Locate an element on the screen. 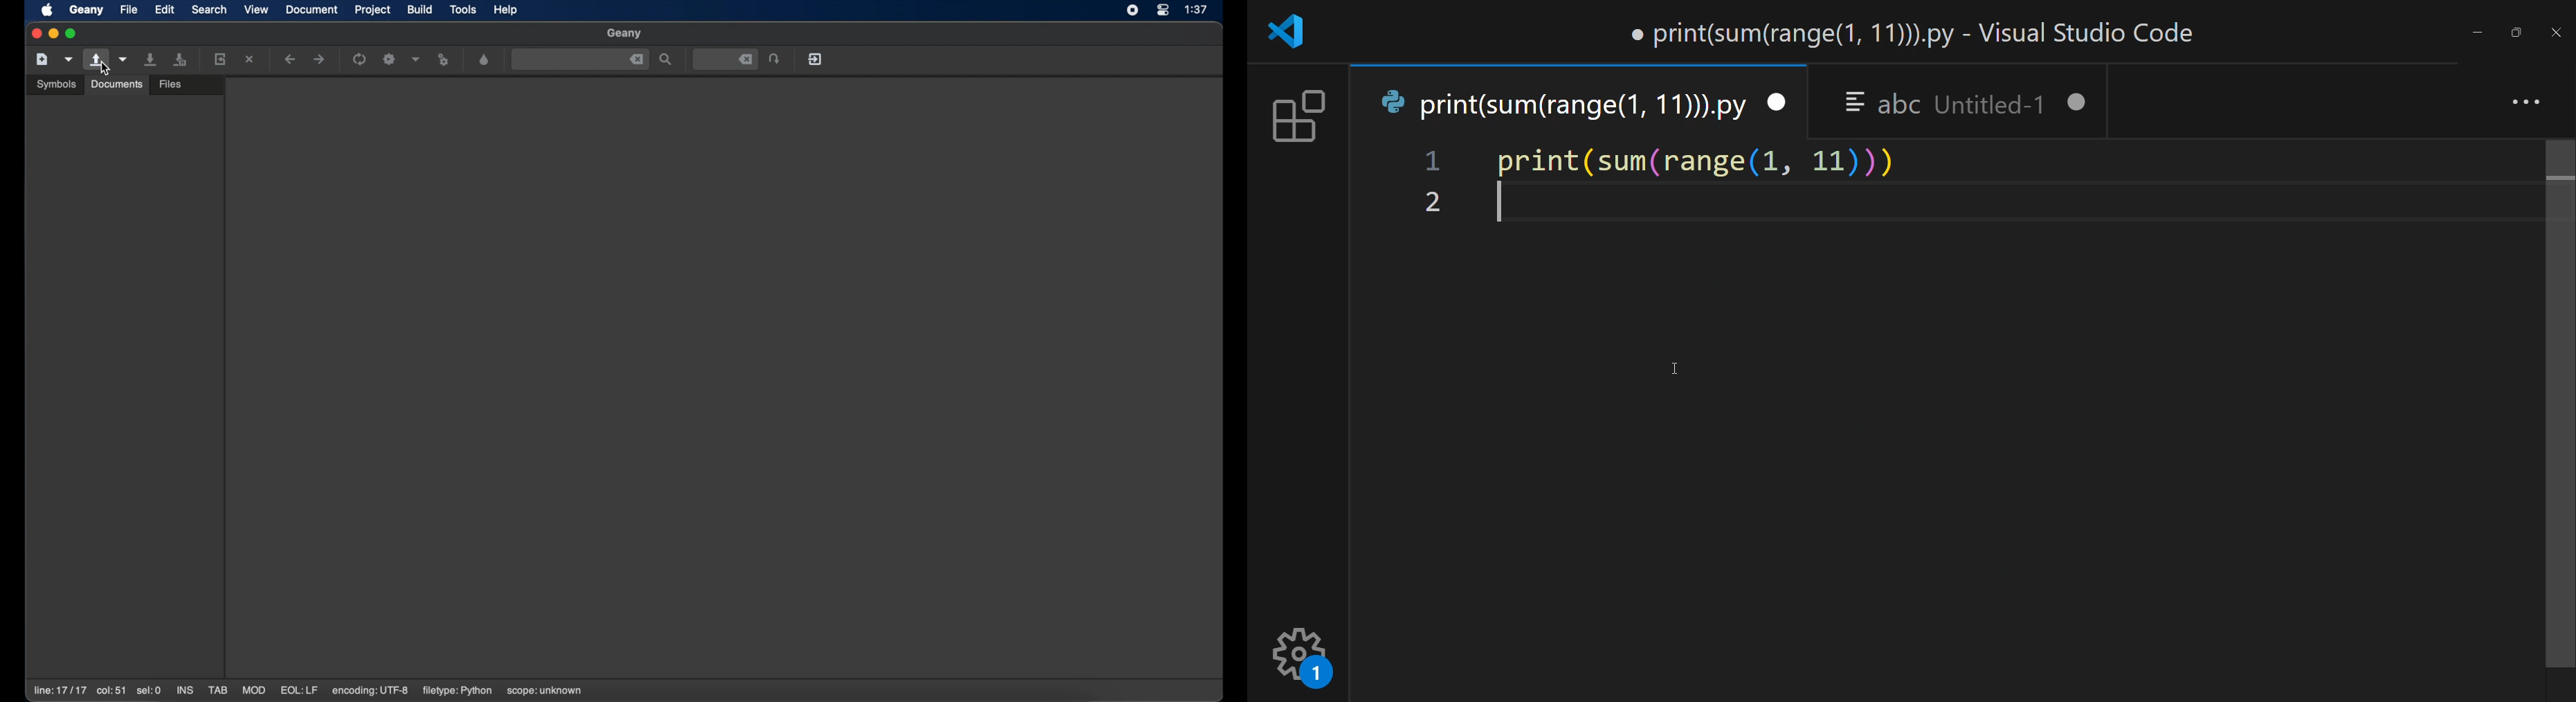 The width and height of the screenshot is (2576, 728). setting  is located at coordinates (1300, 653).